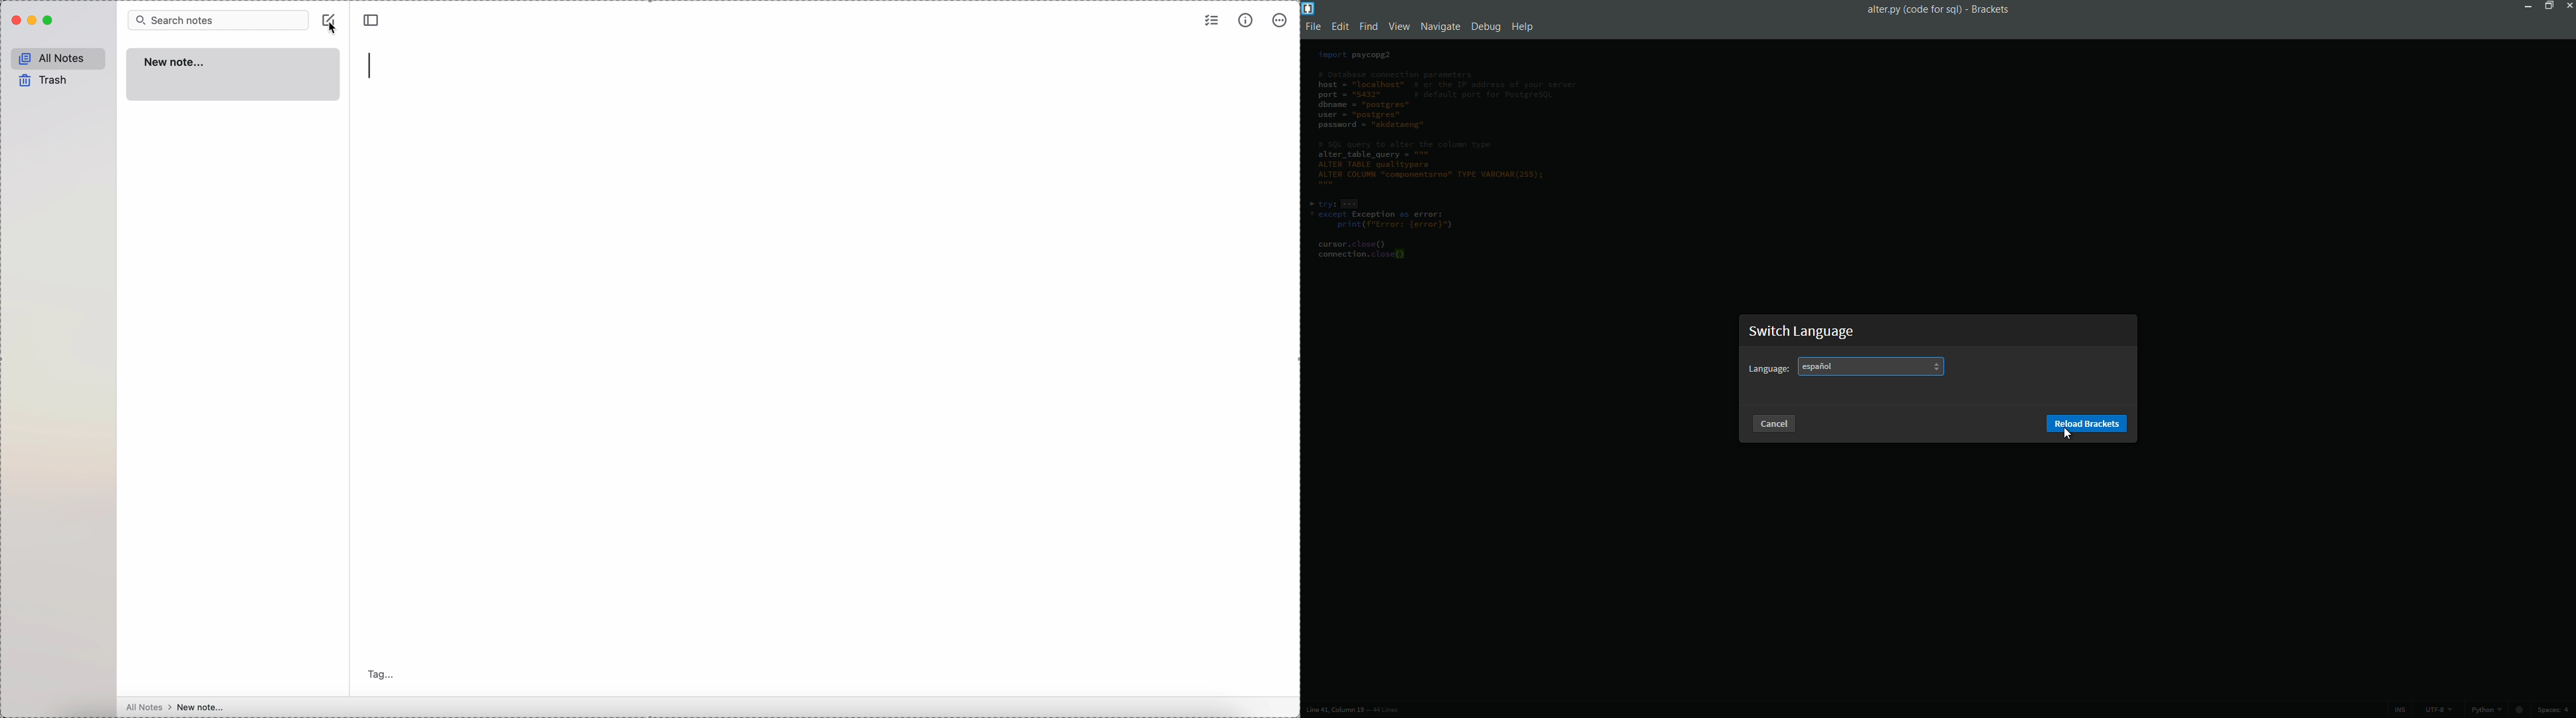 Image resolution: width=2576 pixels, height=728 pixels. Describe the element at coordinates (1308, 8) in the screenshot. I see `app icon` at that location.